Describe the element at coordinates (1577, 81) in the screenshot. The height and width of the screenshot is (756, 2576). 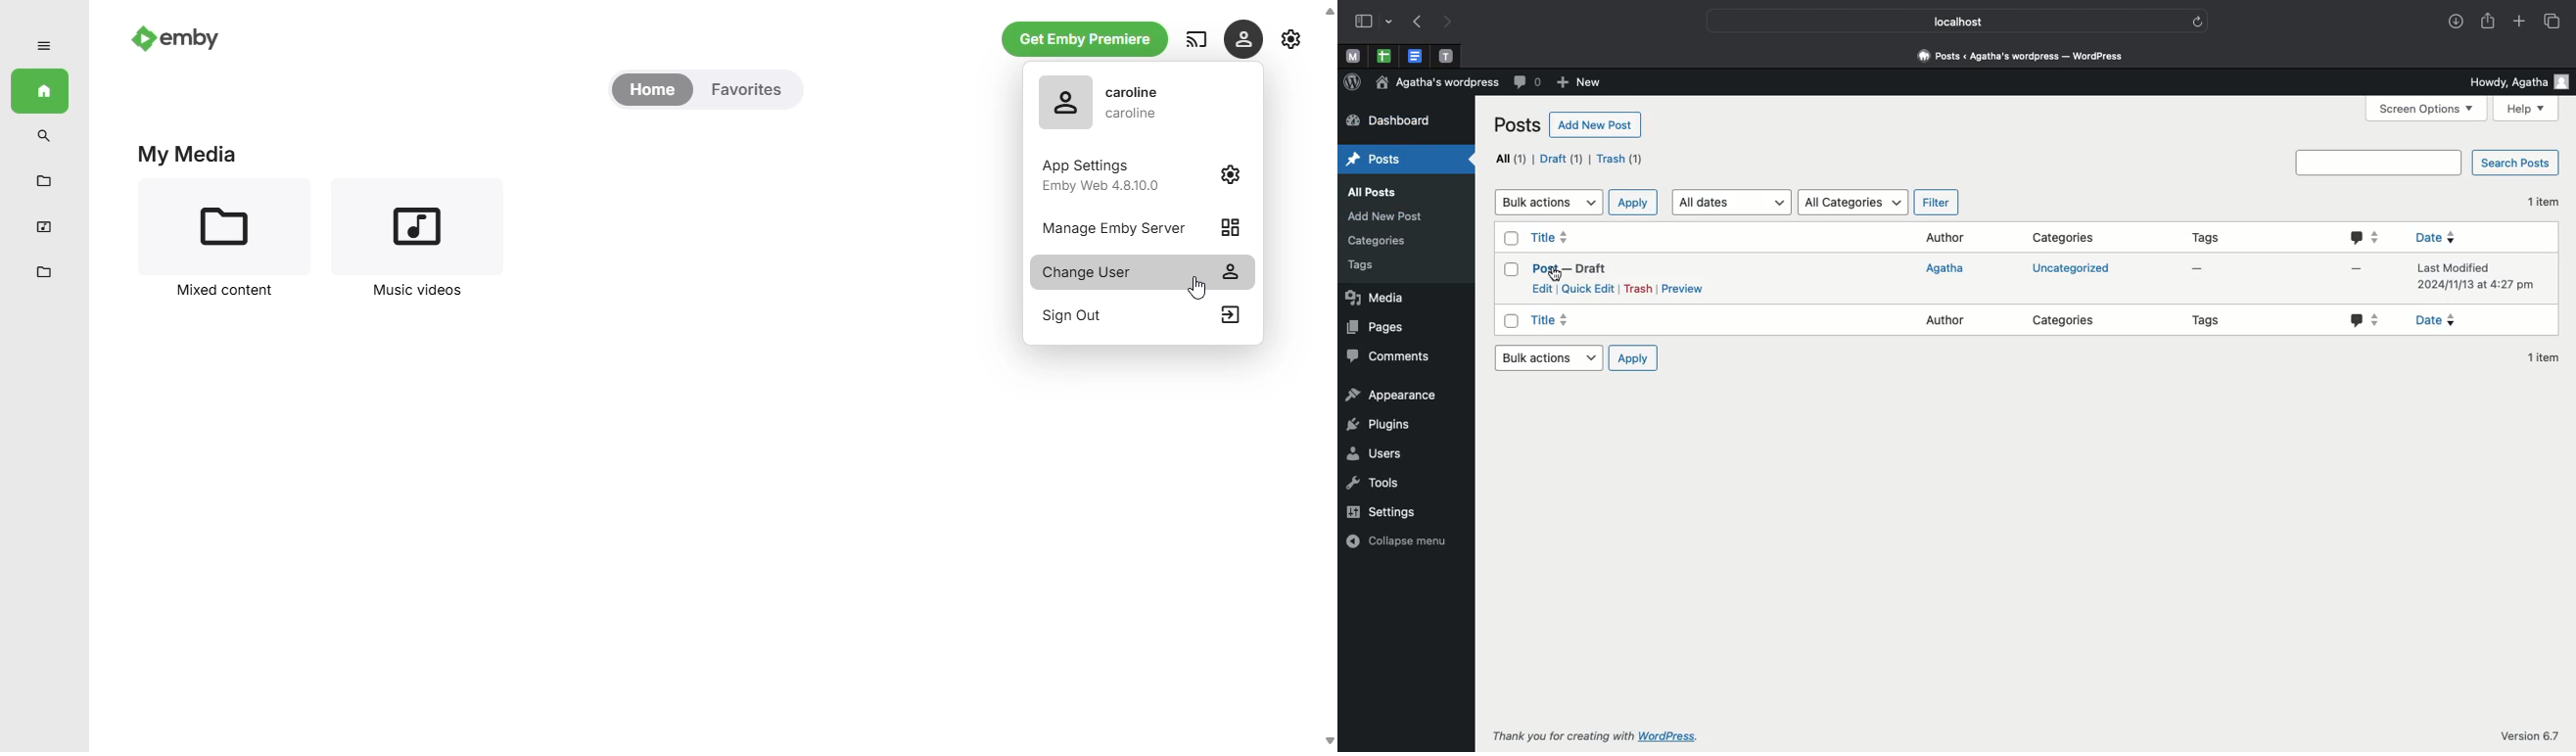
I see `New` at that location.